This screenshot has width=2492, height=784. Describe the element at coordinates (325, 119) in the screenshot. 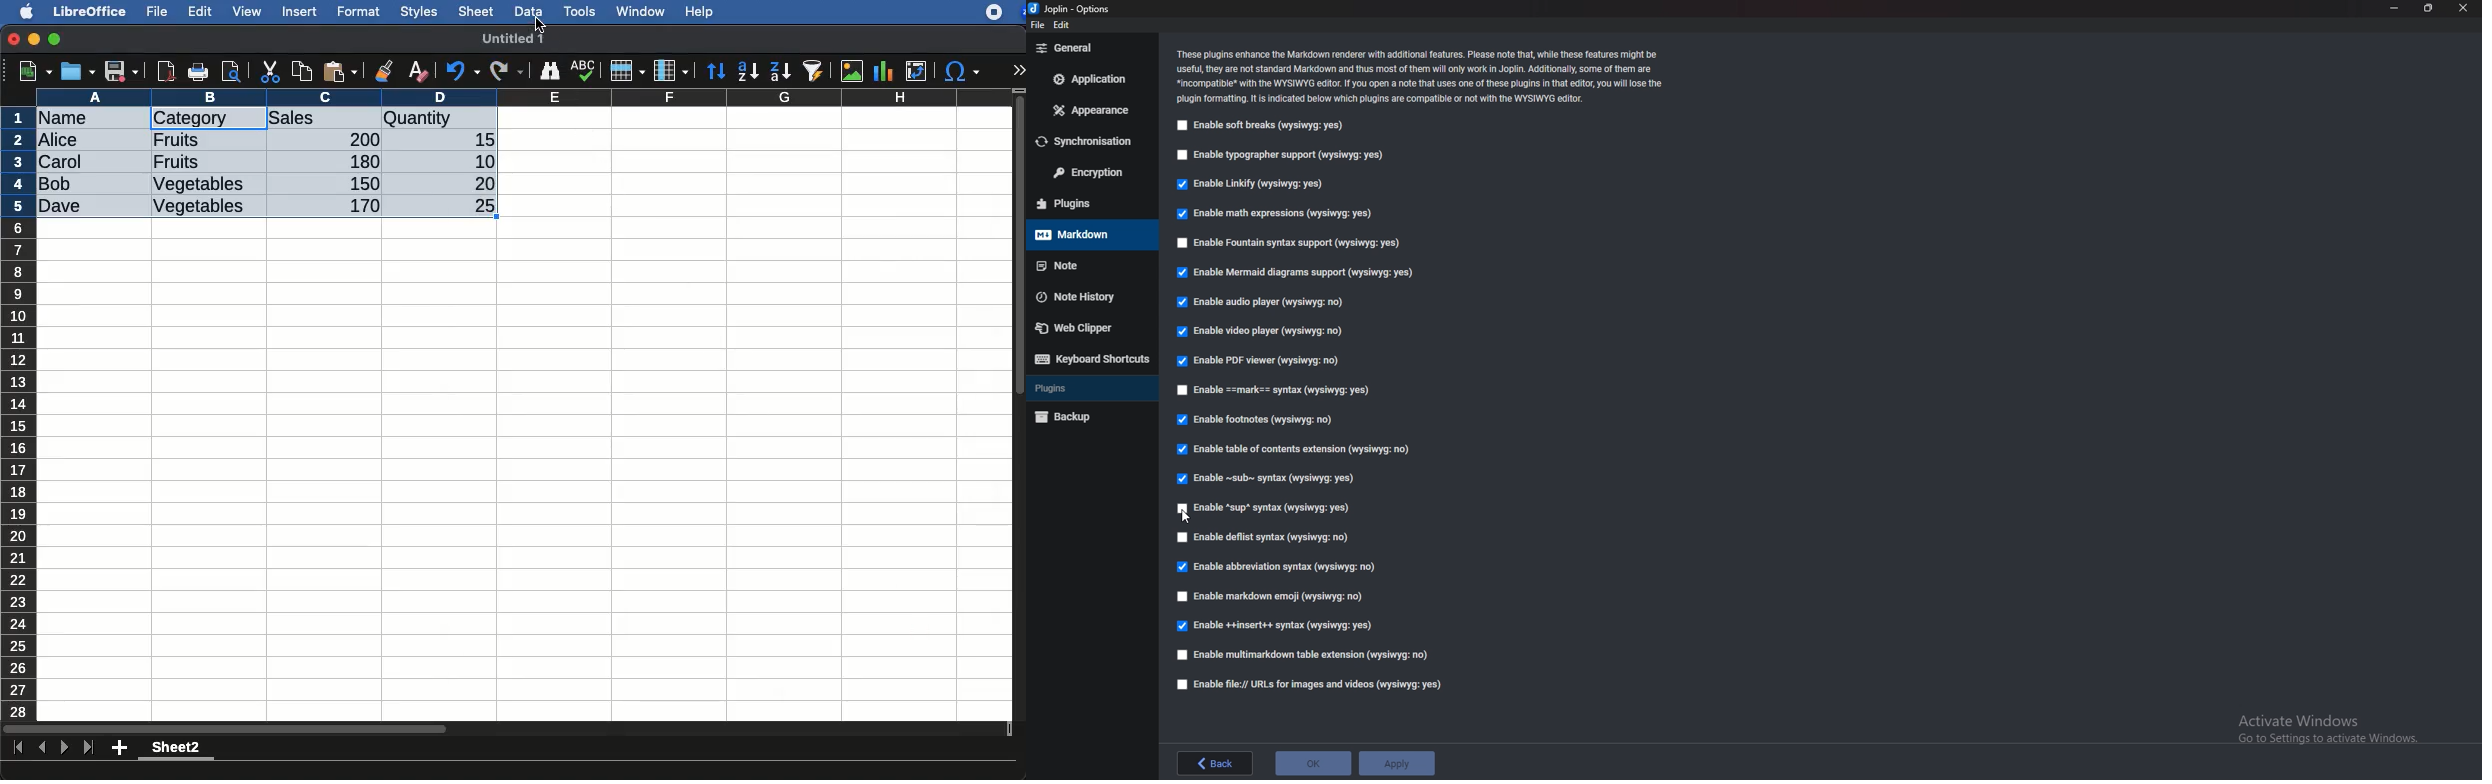

I see `sales` at that location.